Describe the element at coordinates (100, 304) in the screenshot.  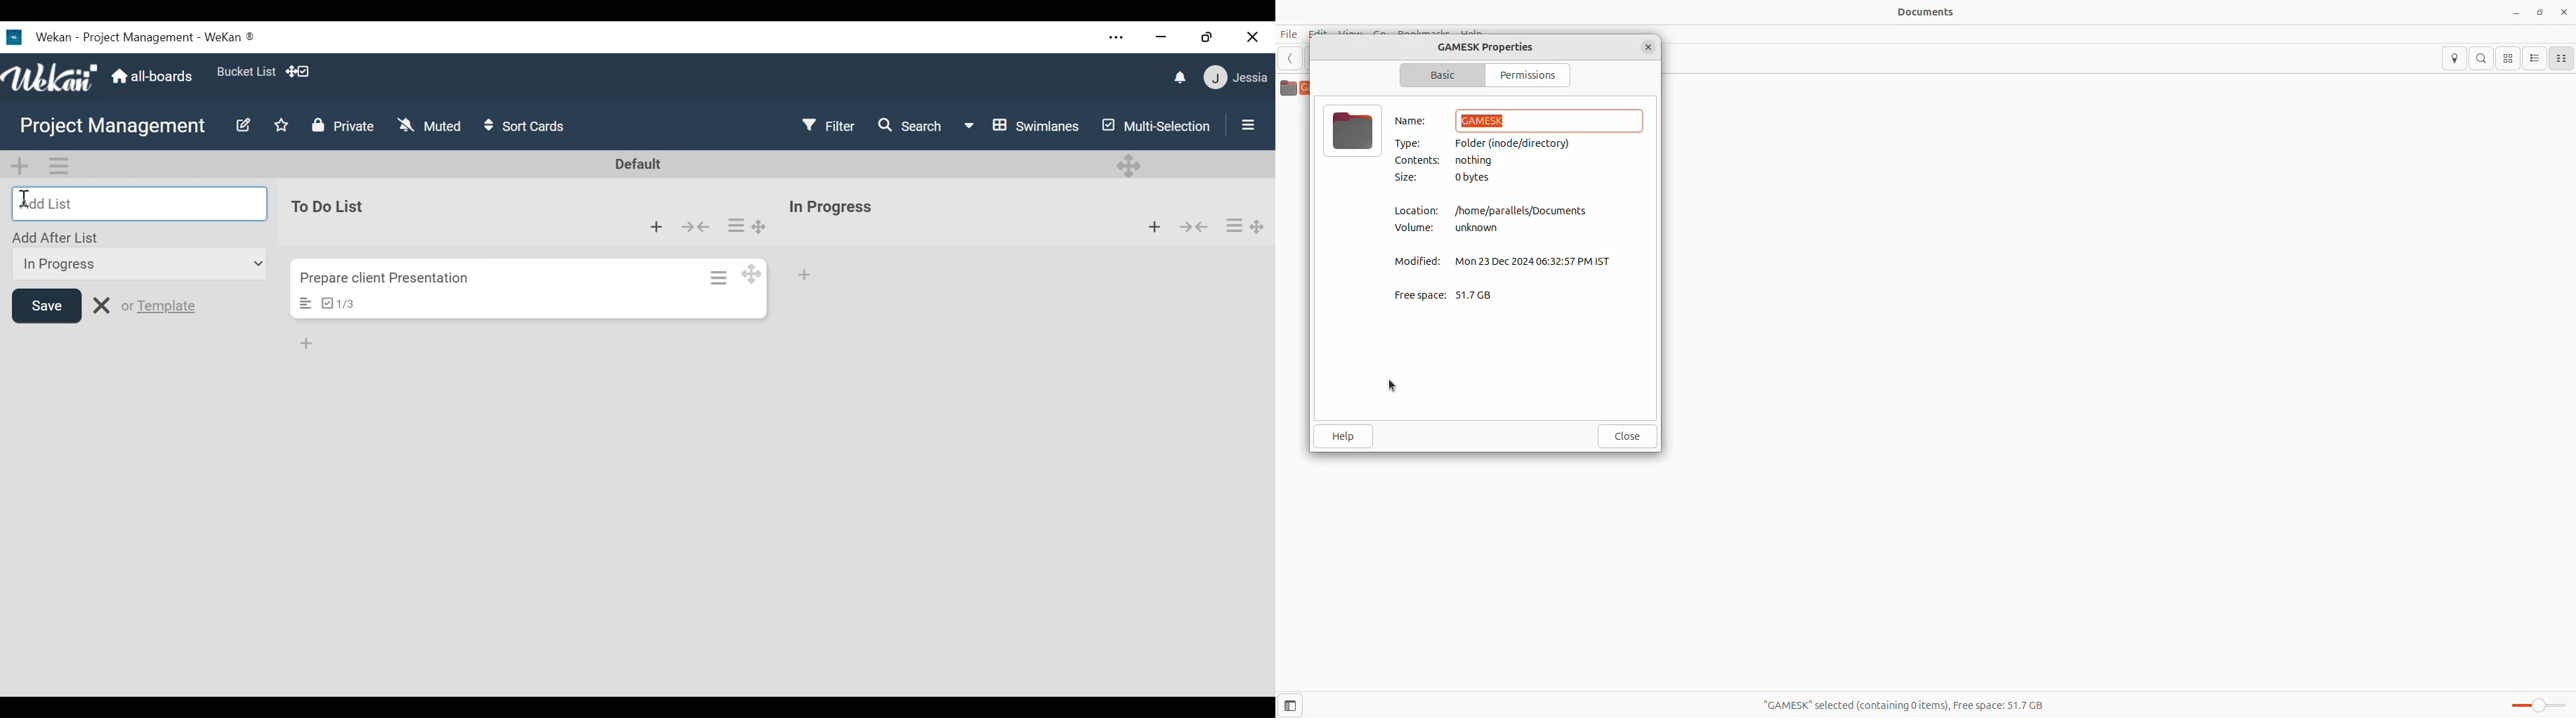
I see `Cancel` at that location.